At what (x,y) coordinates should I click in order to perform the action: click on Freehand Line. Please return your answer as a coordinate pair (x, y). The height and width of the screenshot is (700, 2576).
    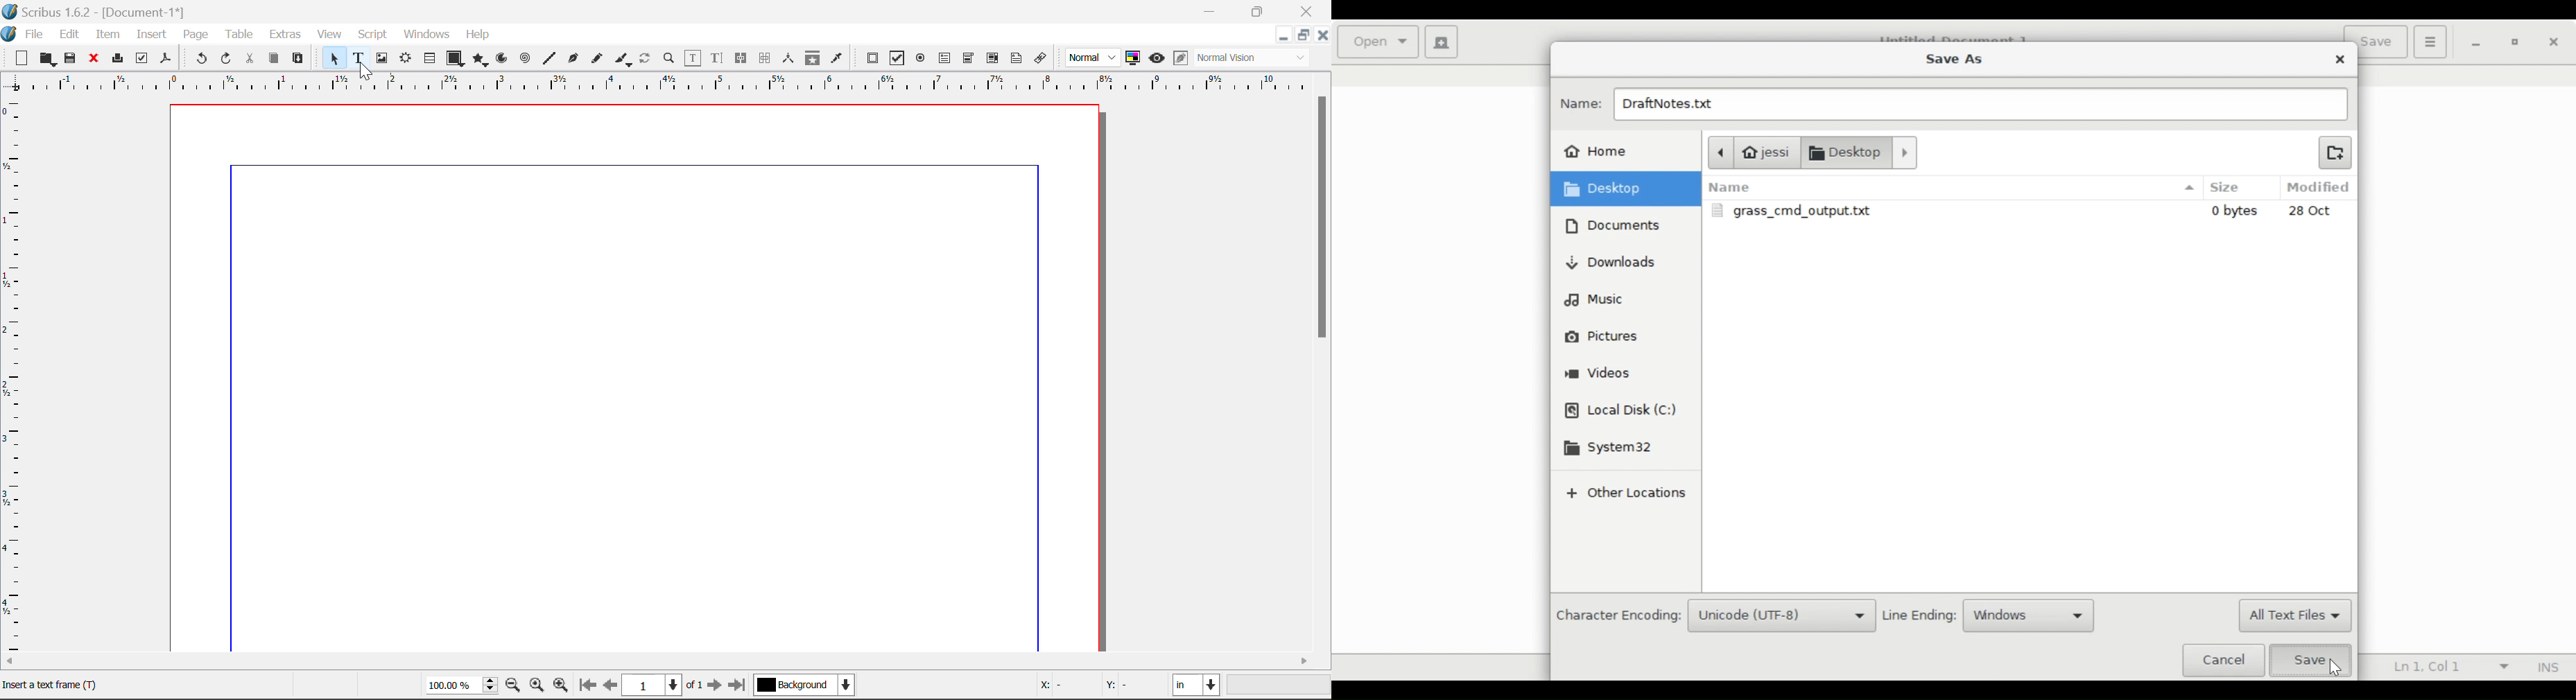
    Looking at the image, I should click on (596, 59).